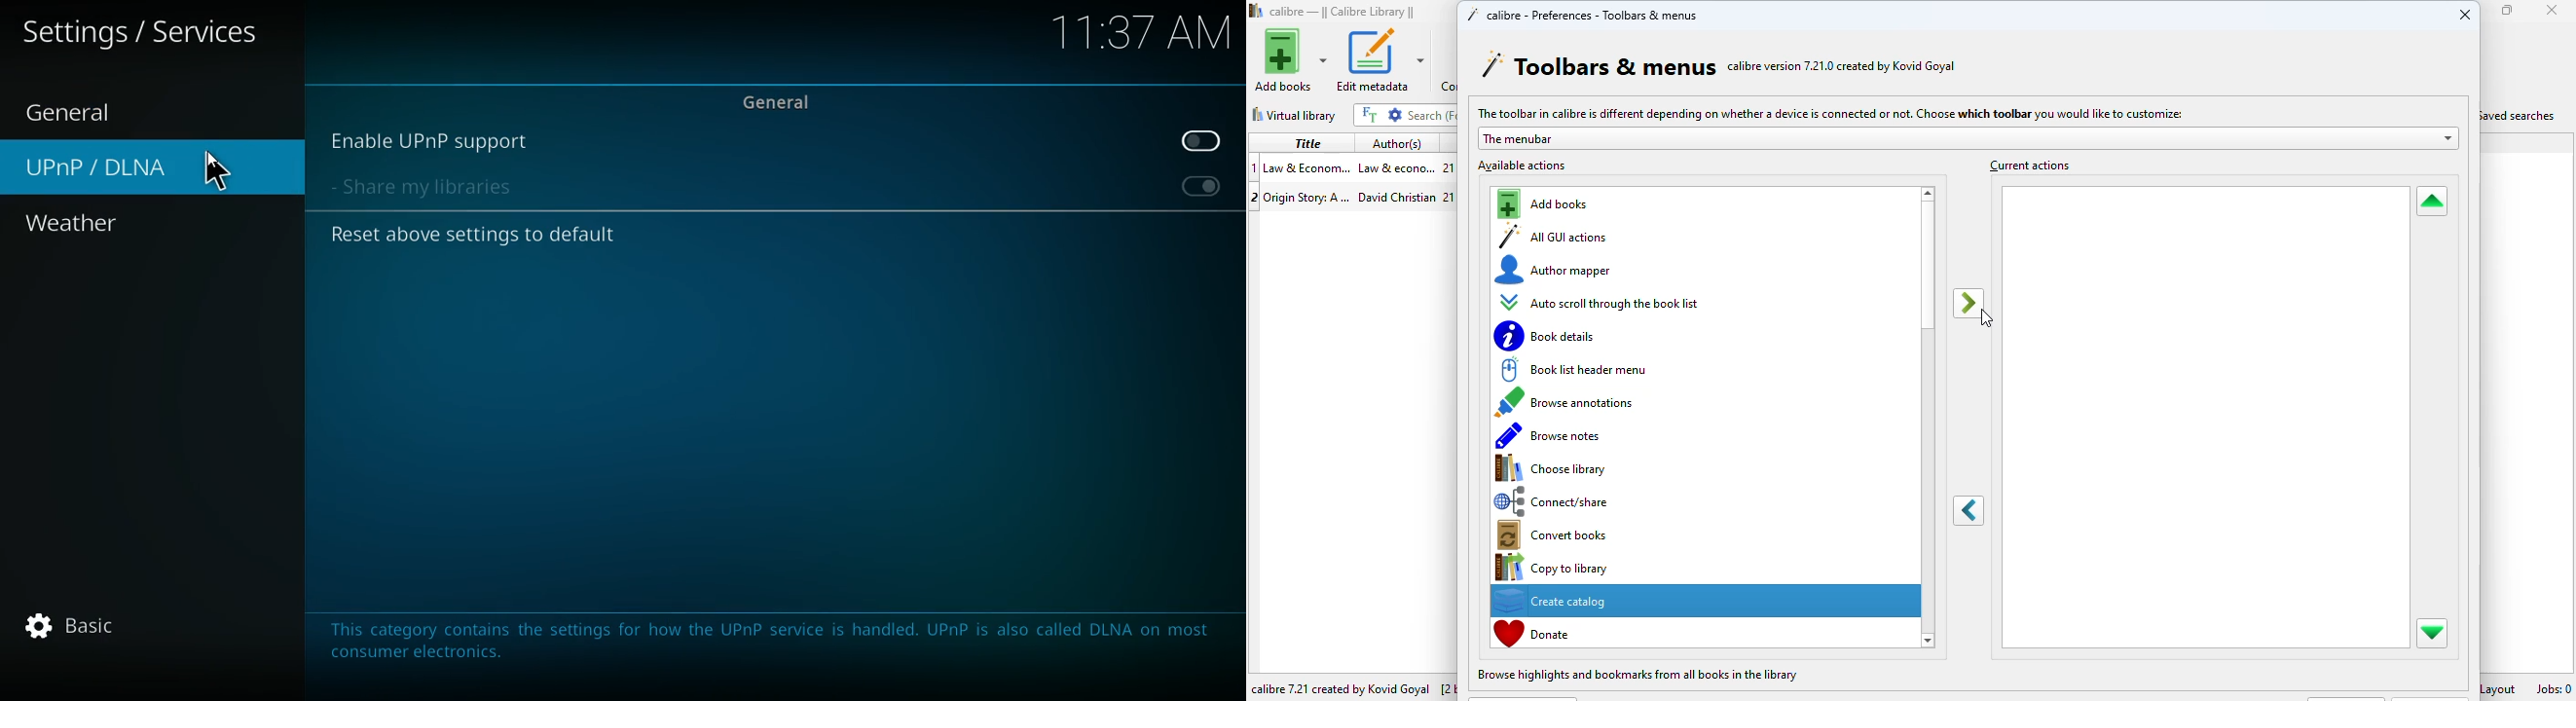 This screenshot has height=728, width=2576. Describe the element at coordinates (1704, 600) in the screenshot. I see `create catalog selected` at that location.